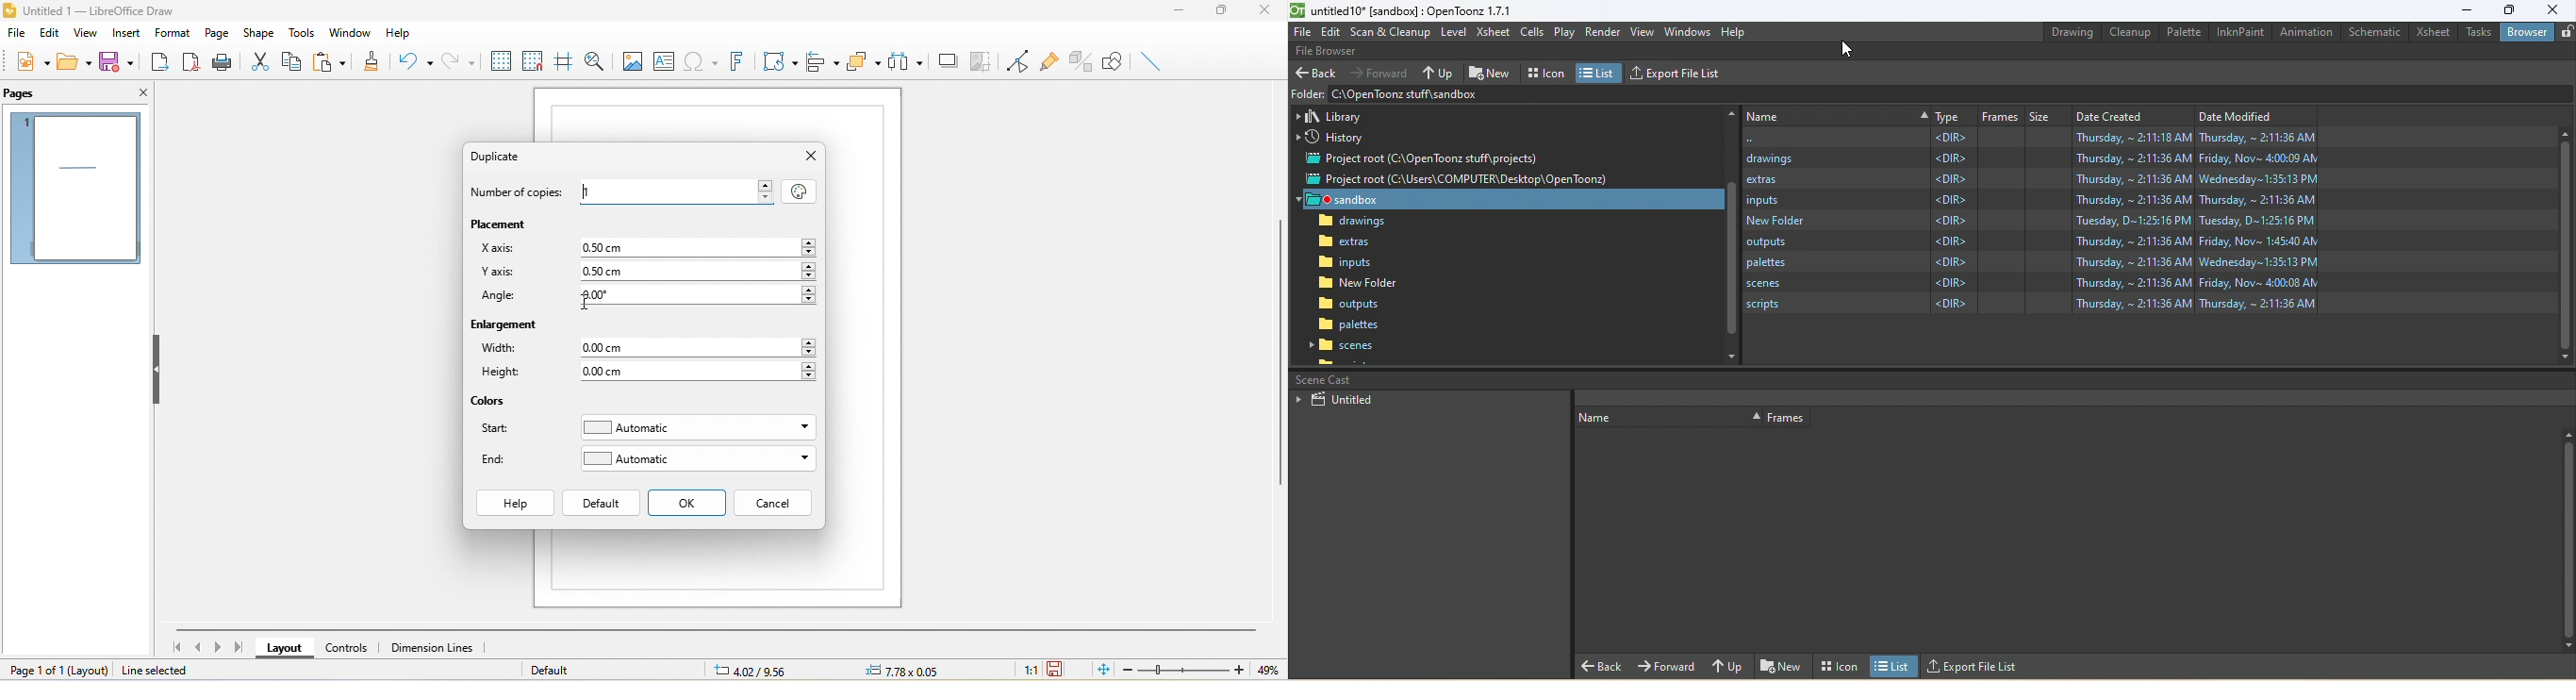 Image resolution: width=2576 pixels, height=700 pixels. Describe the element at coordinates (778, 62) in the screenshot. I see `transformation` at that location.